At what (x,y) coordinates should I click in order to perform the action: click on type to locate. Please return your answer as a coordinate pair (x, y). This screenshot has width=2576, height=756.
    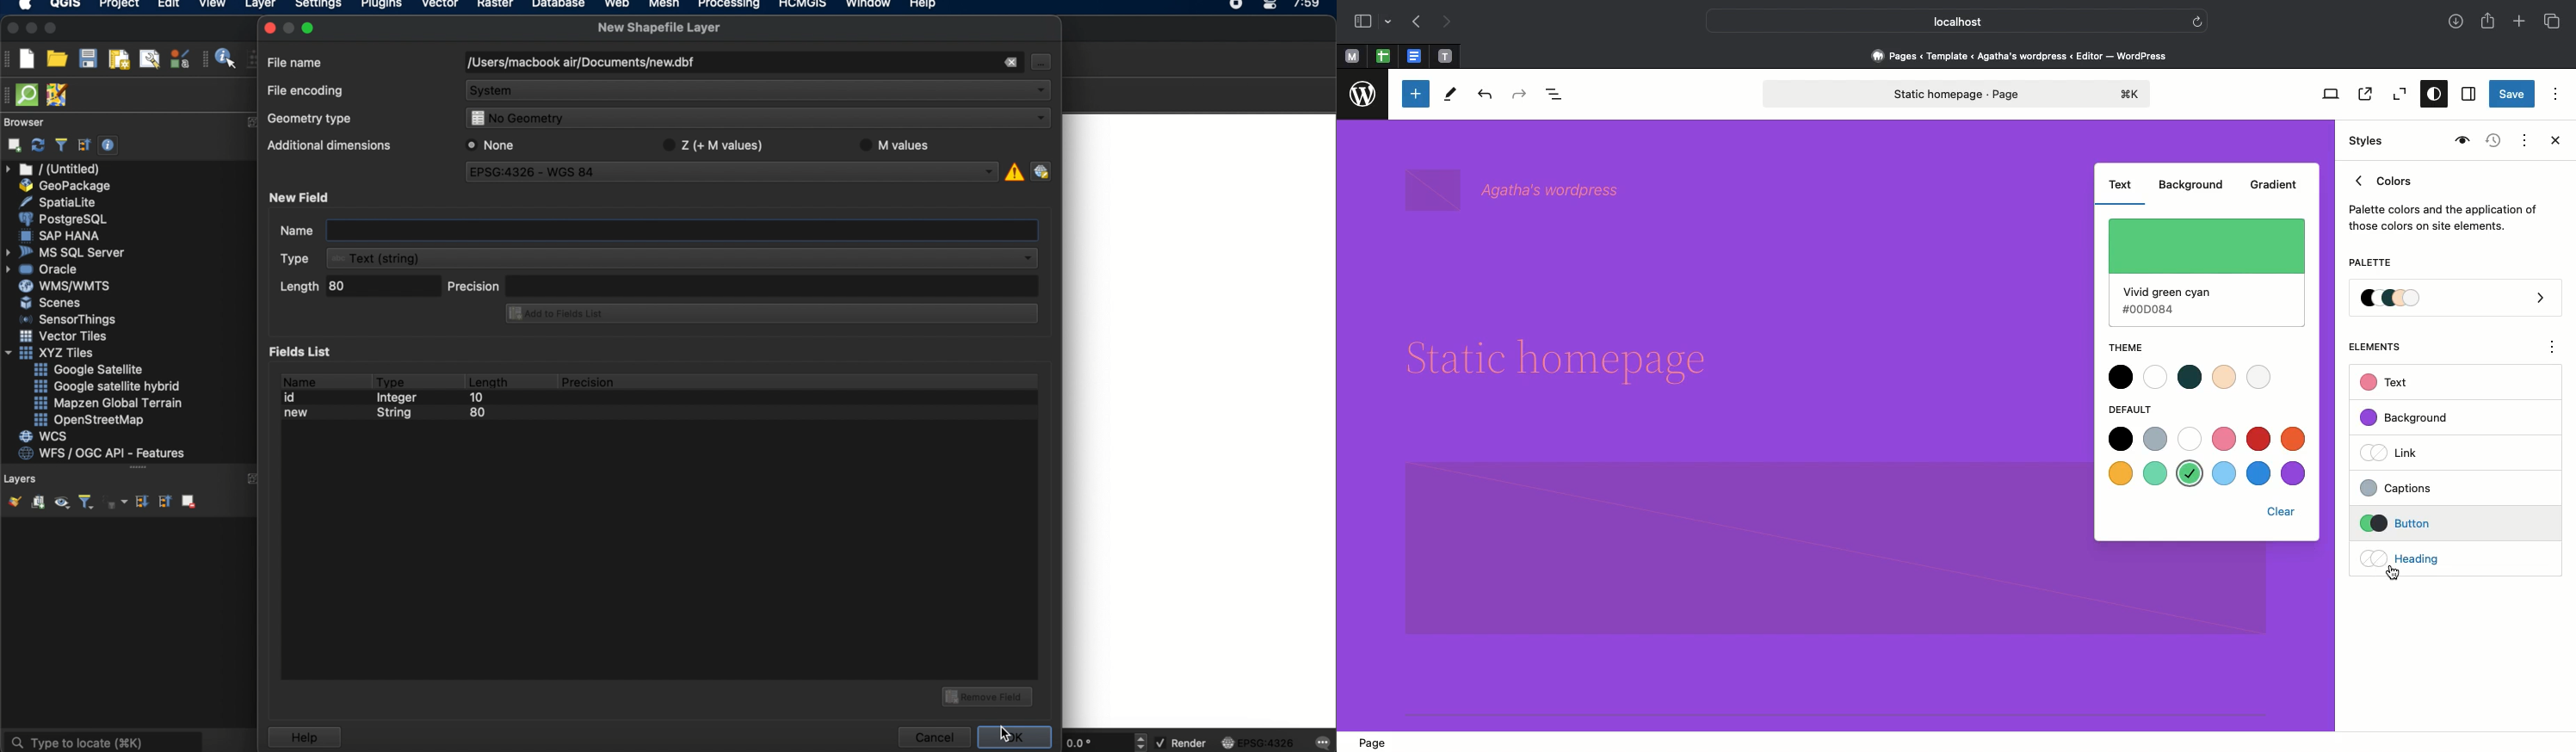
    Looking at the image, I should click on (102, 741).